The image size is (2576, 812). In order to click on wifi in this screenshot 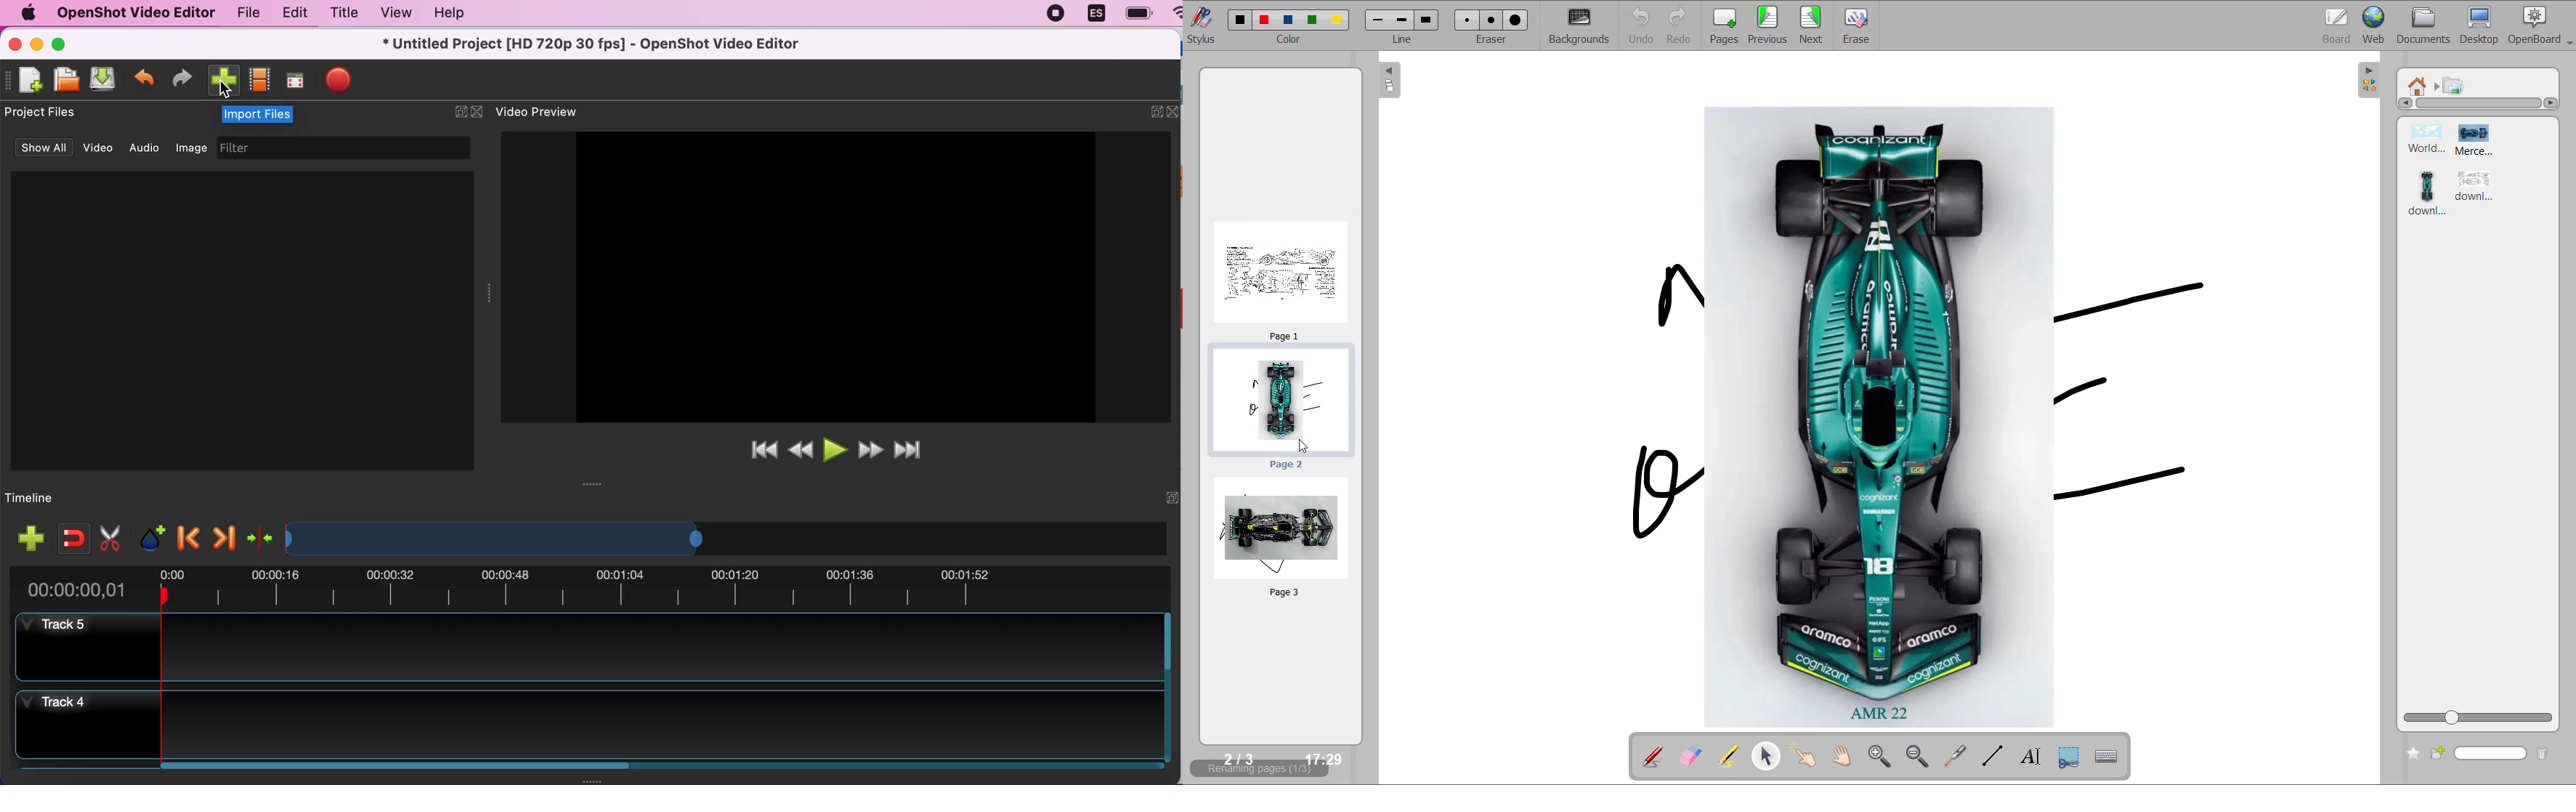, I will do `click(1172, 14)`.